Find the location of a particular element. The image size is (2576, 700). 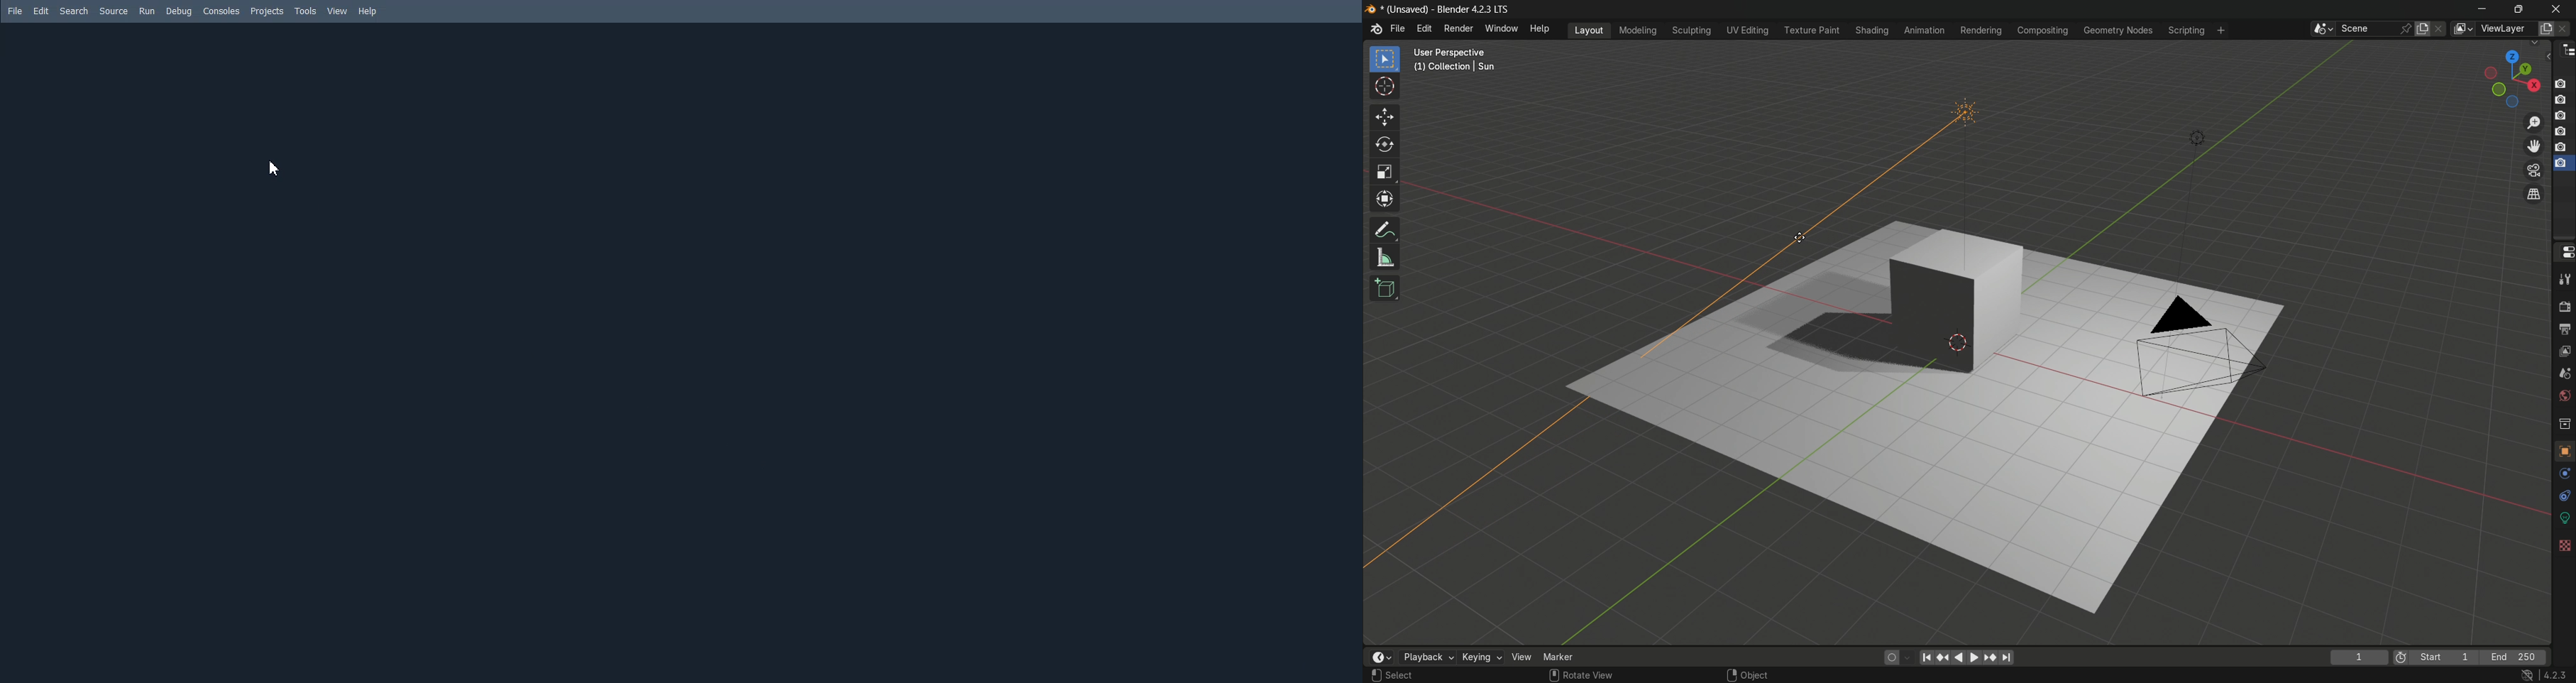

left click is located at coordinates (1374, 674).